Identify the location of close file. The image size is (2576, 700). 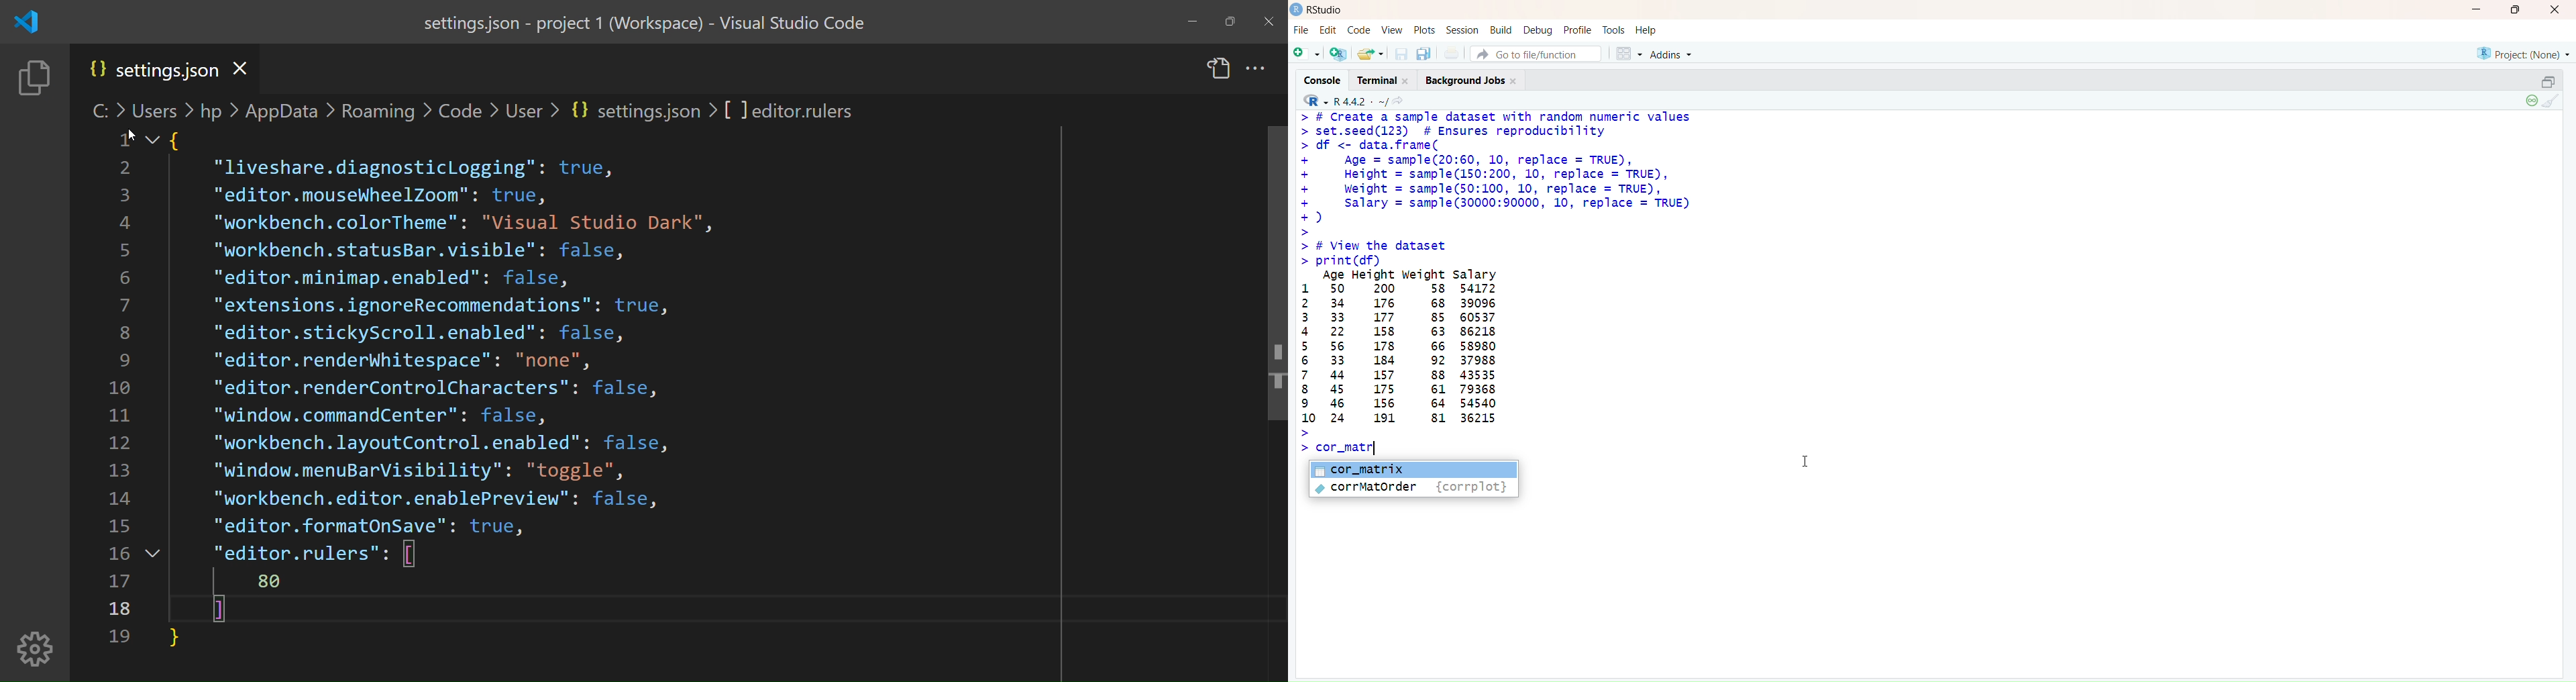
(247, 67).